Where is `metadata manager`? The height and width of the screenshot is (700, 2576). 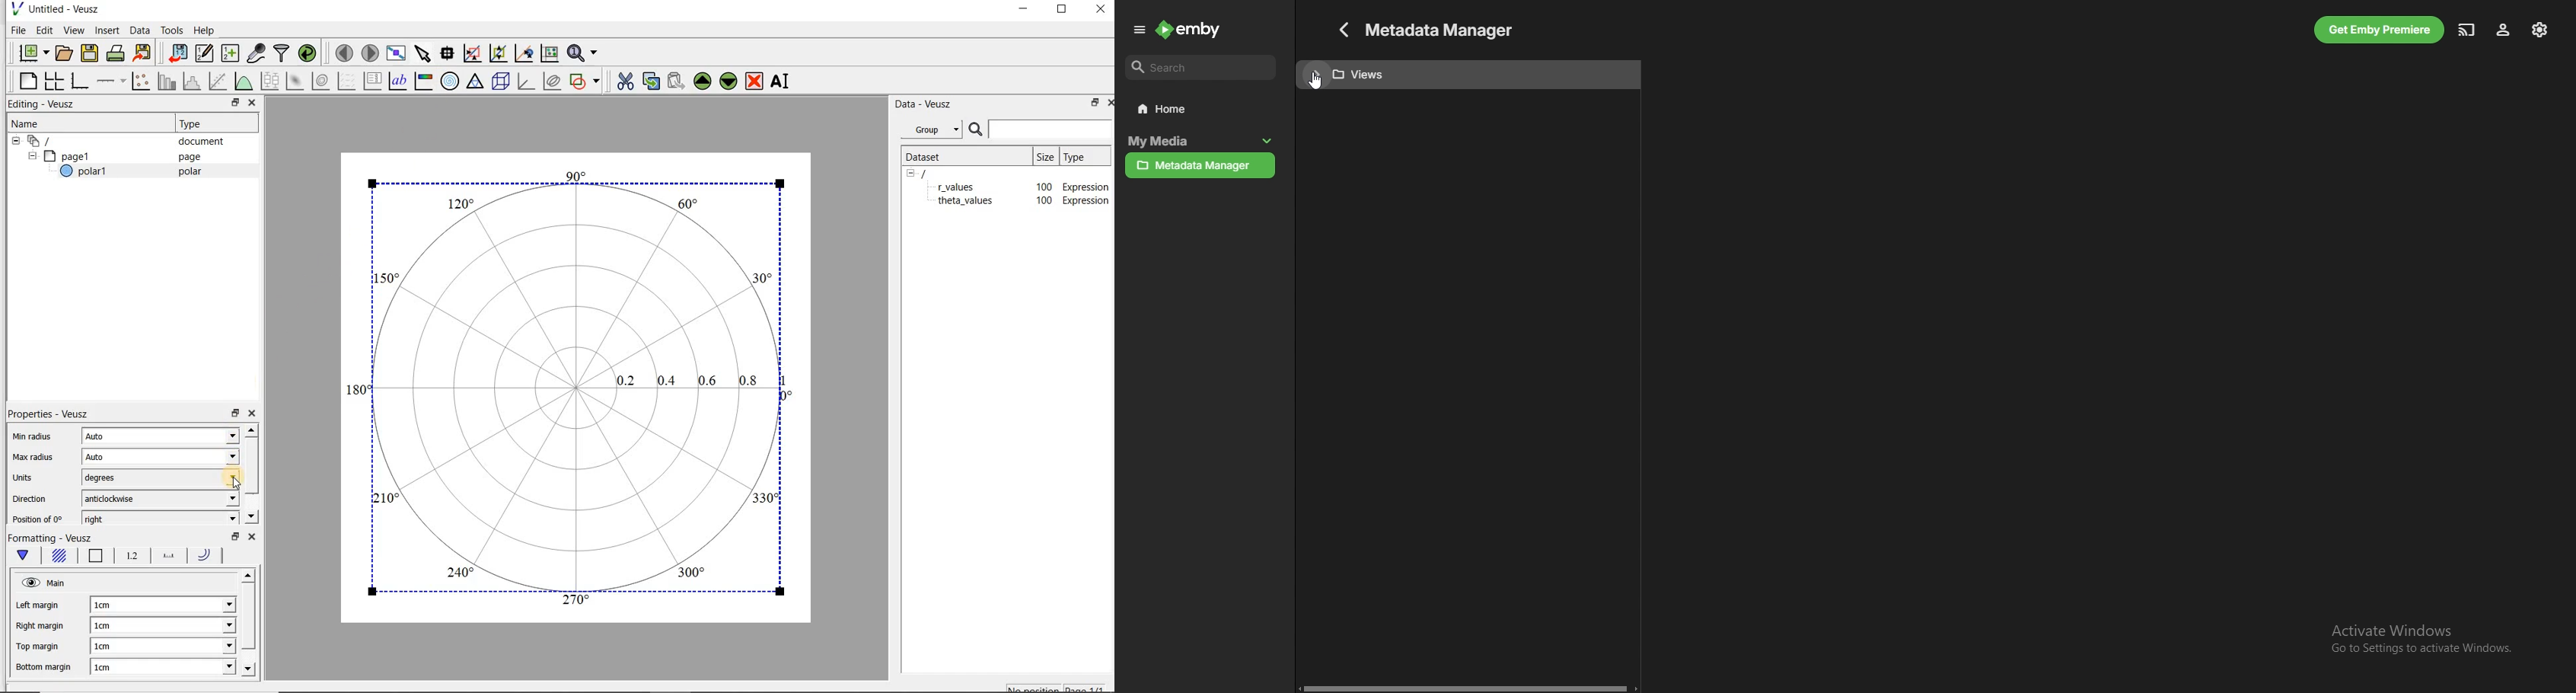
metadata manager is located at coordinates (1443, 28).